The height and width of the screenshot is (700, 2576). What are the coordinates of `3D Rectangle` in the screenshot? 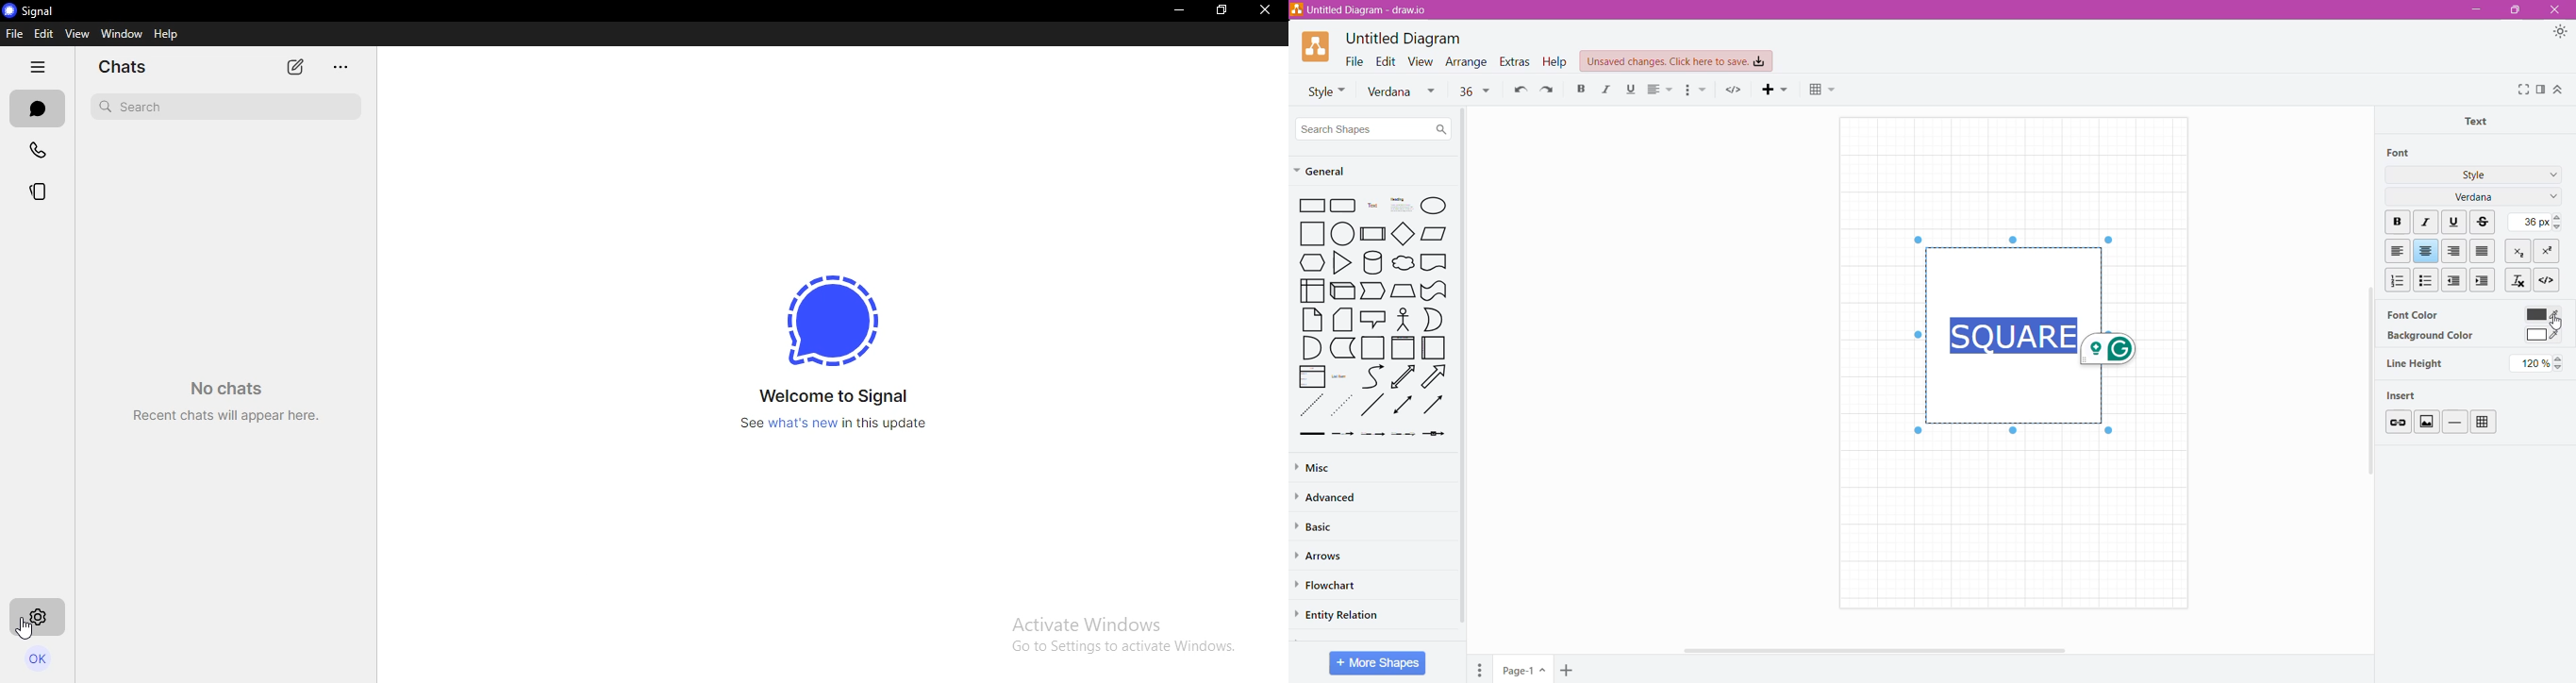 It's located at (1342, 290).